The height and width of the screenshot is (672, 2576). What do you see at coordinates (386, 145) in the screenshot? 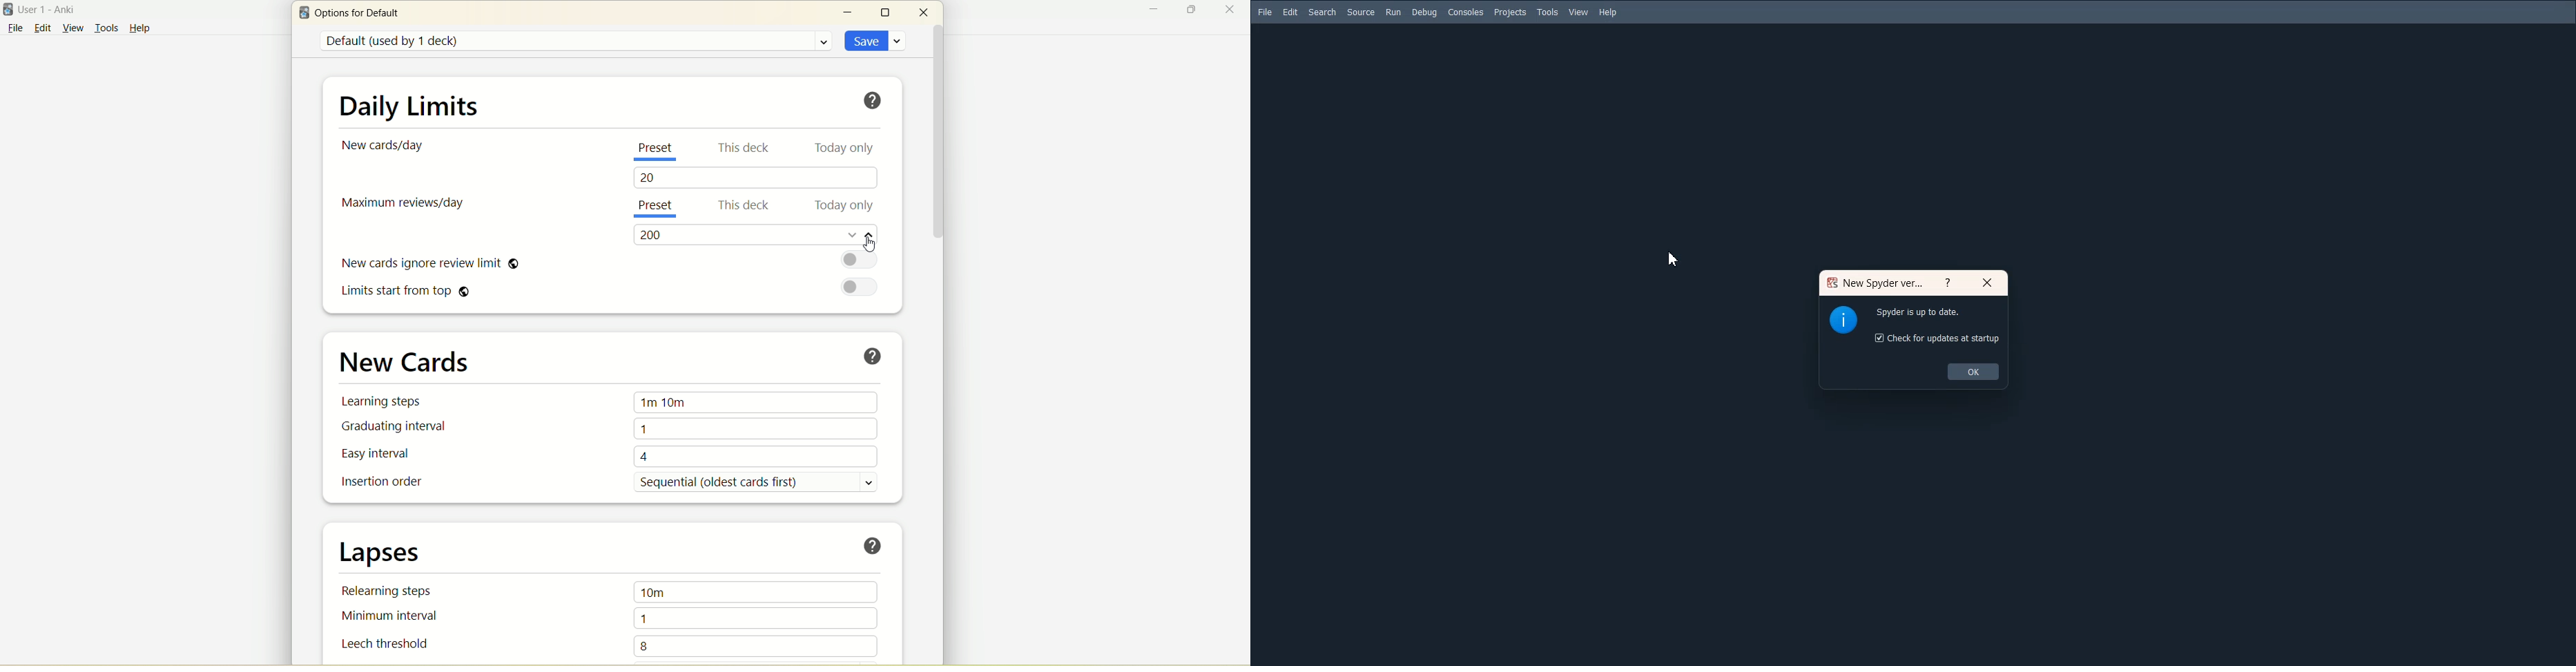
I see `new card/day` at bounding box center [386, 145].